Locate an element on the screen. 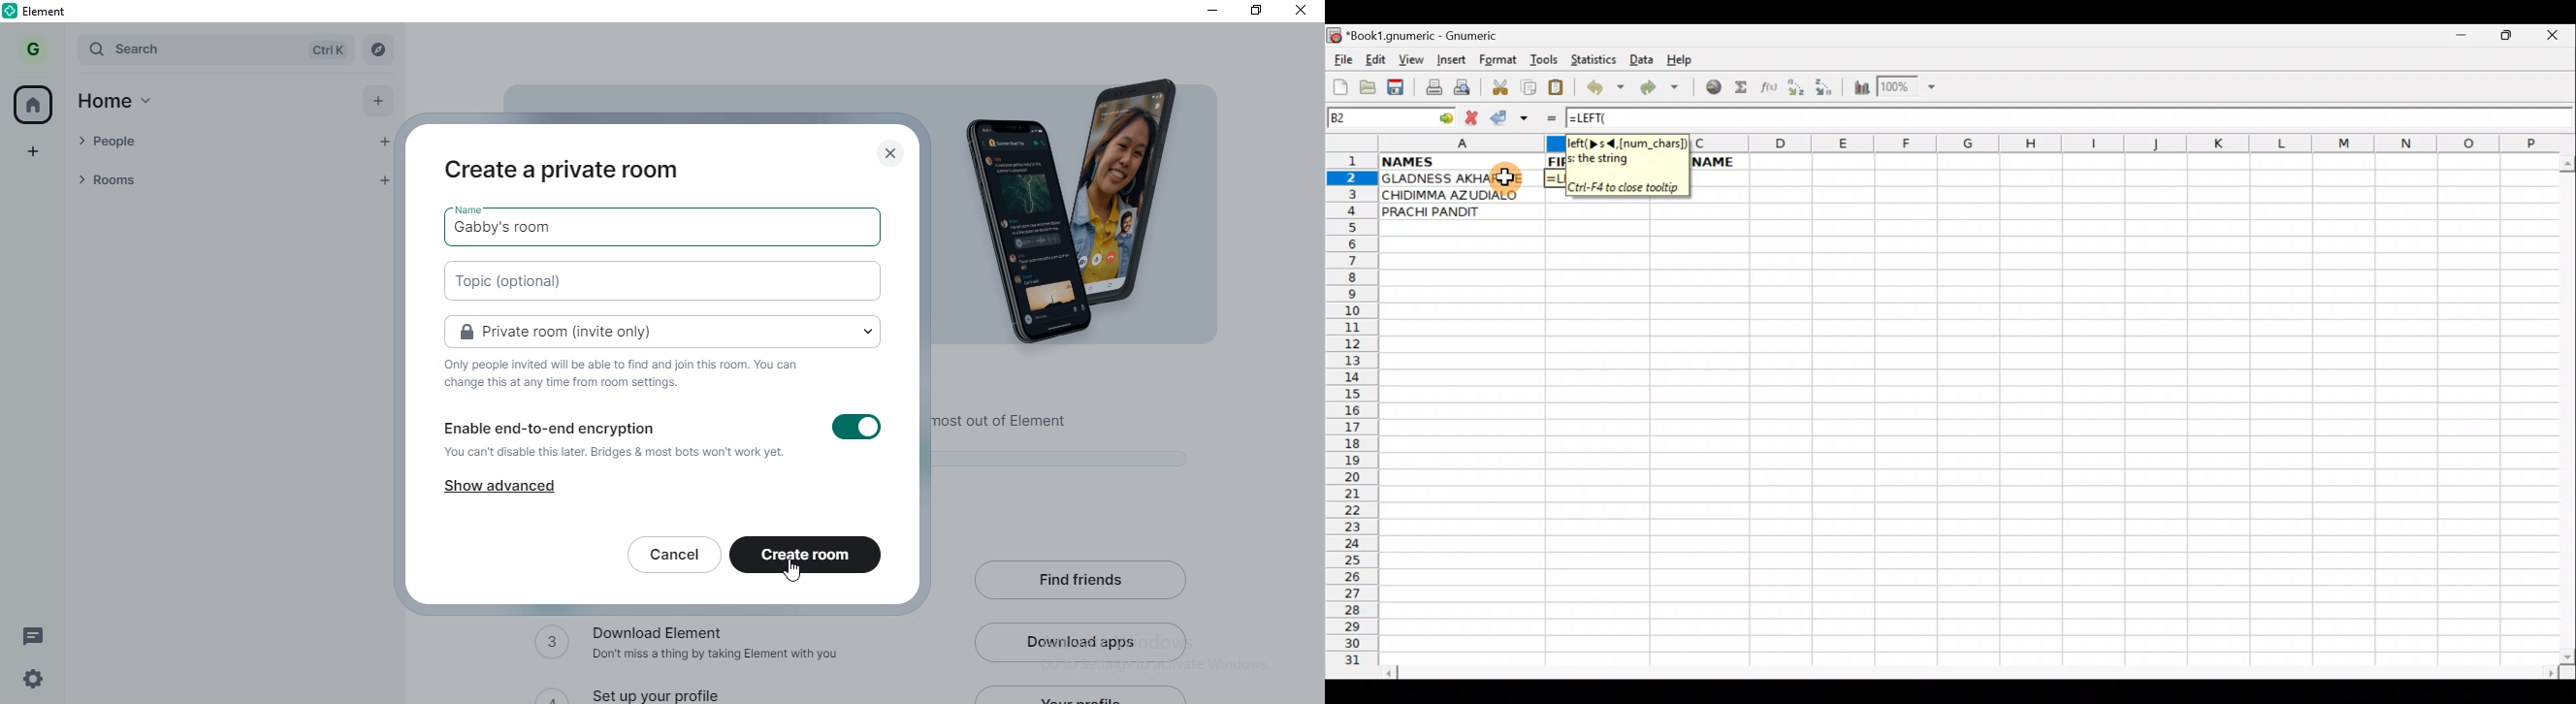 The height and width of the screenshot is (728, 2576). Insert is located at coordinates (1451, 60).